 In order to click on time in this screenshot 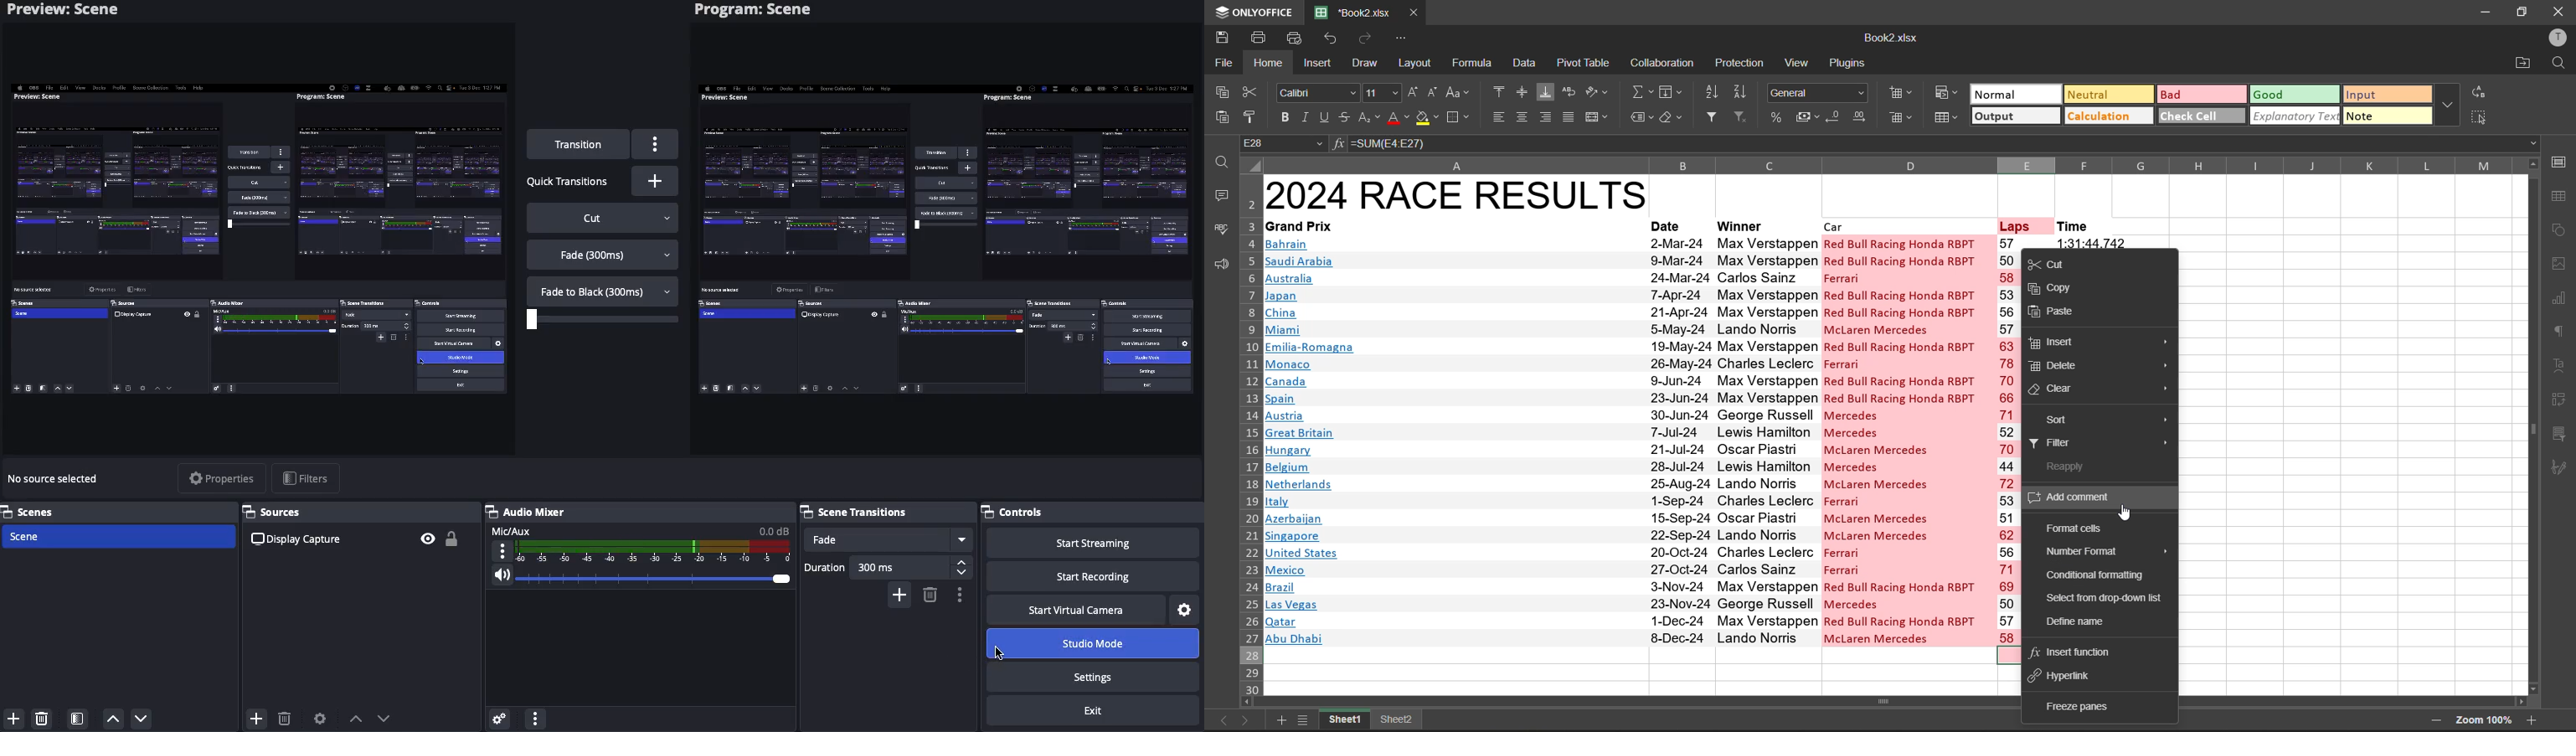, I will do `click(2093, 242)`.